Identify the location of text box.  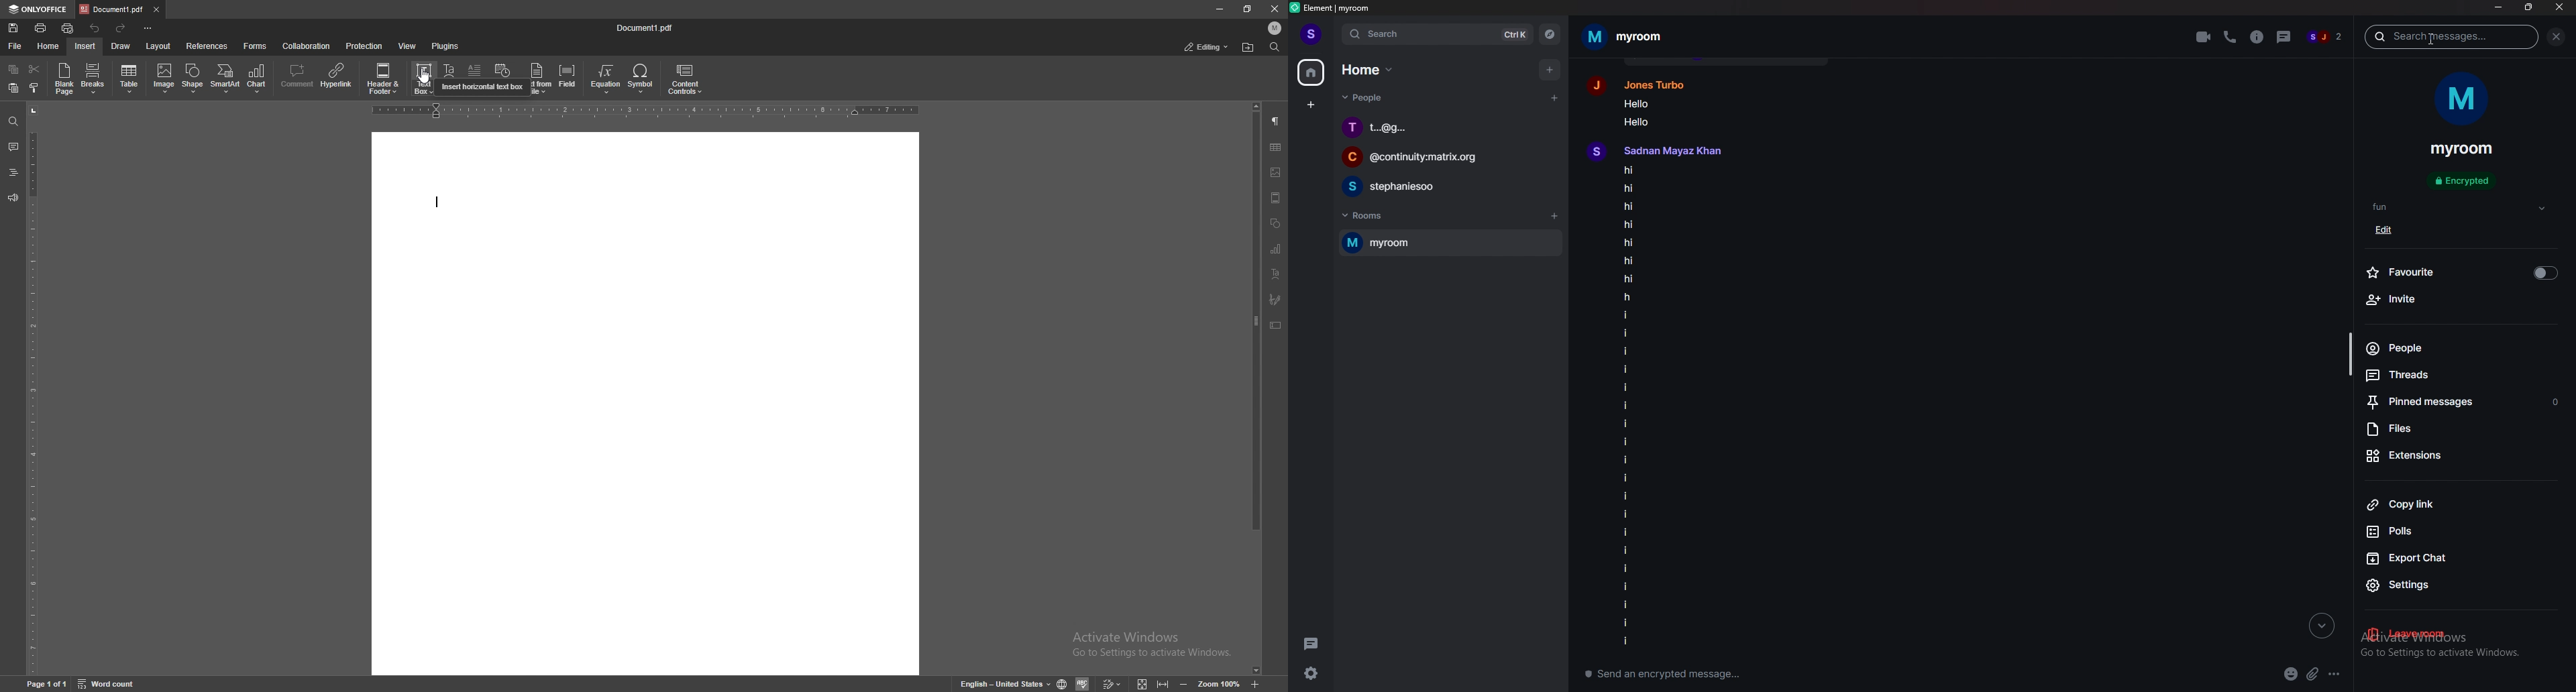
(1276, 325).